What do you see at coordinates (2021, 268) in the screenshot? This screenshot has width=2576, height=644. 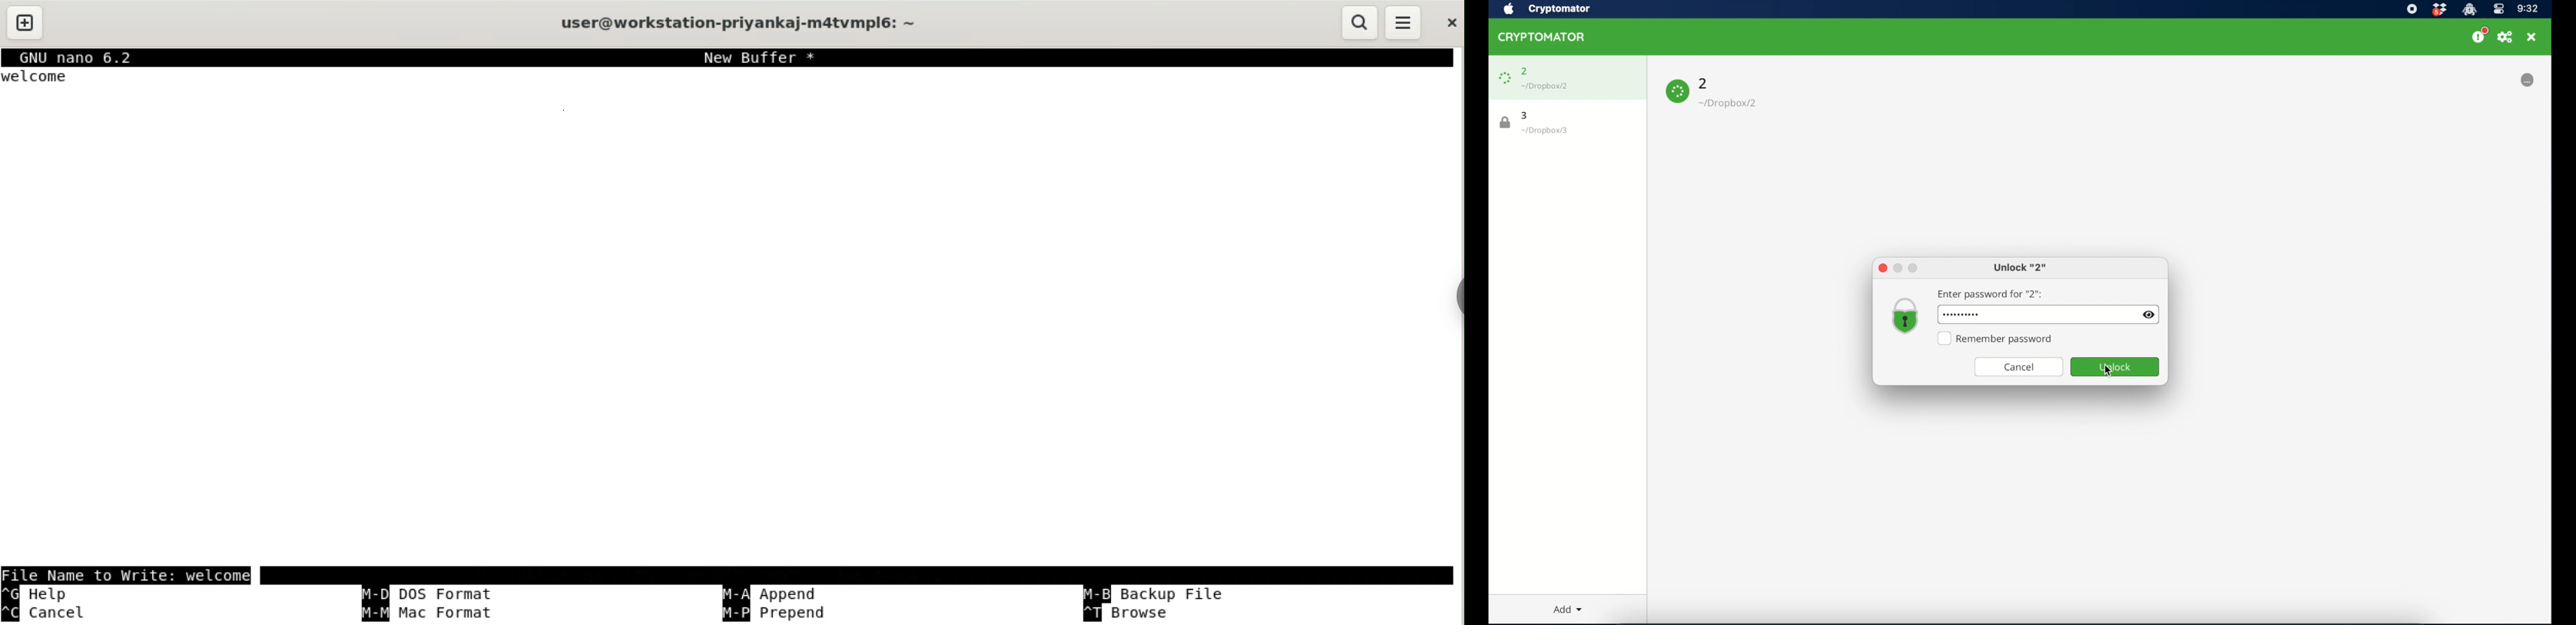 I see `unlock 2` at bounding box center [2021, 268].